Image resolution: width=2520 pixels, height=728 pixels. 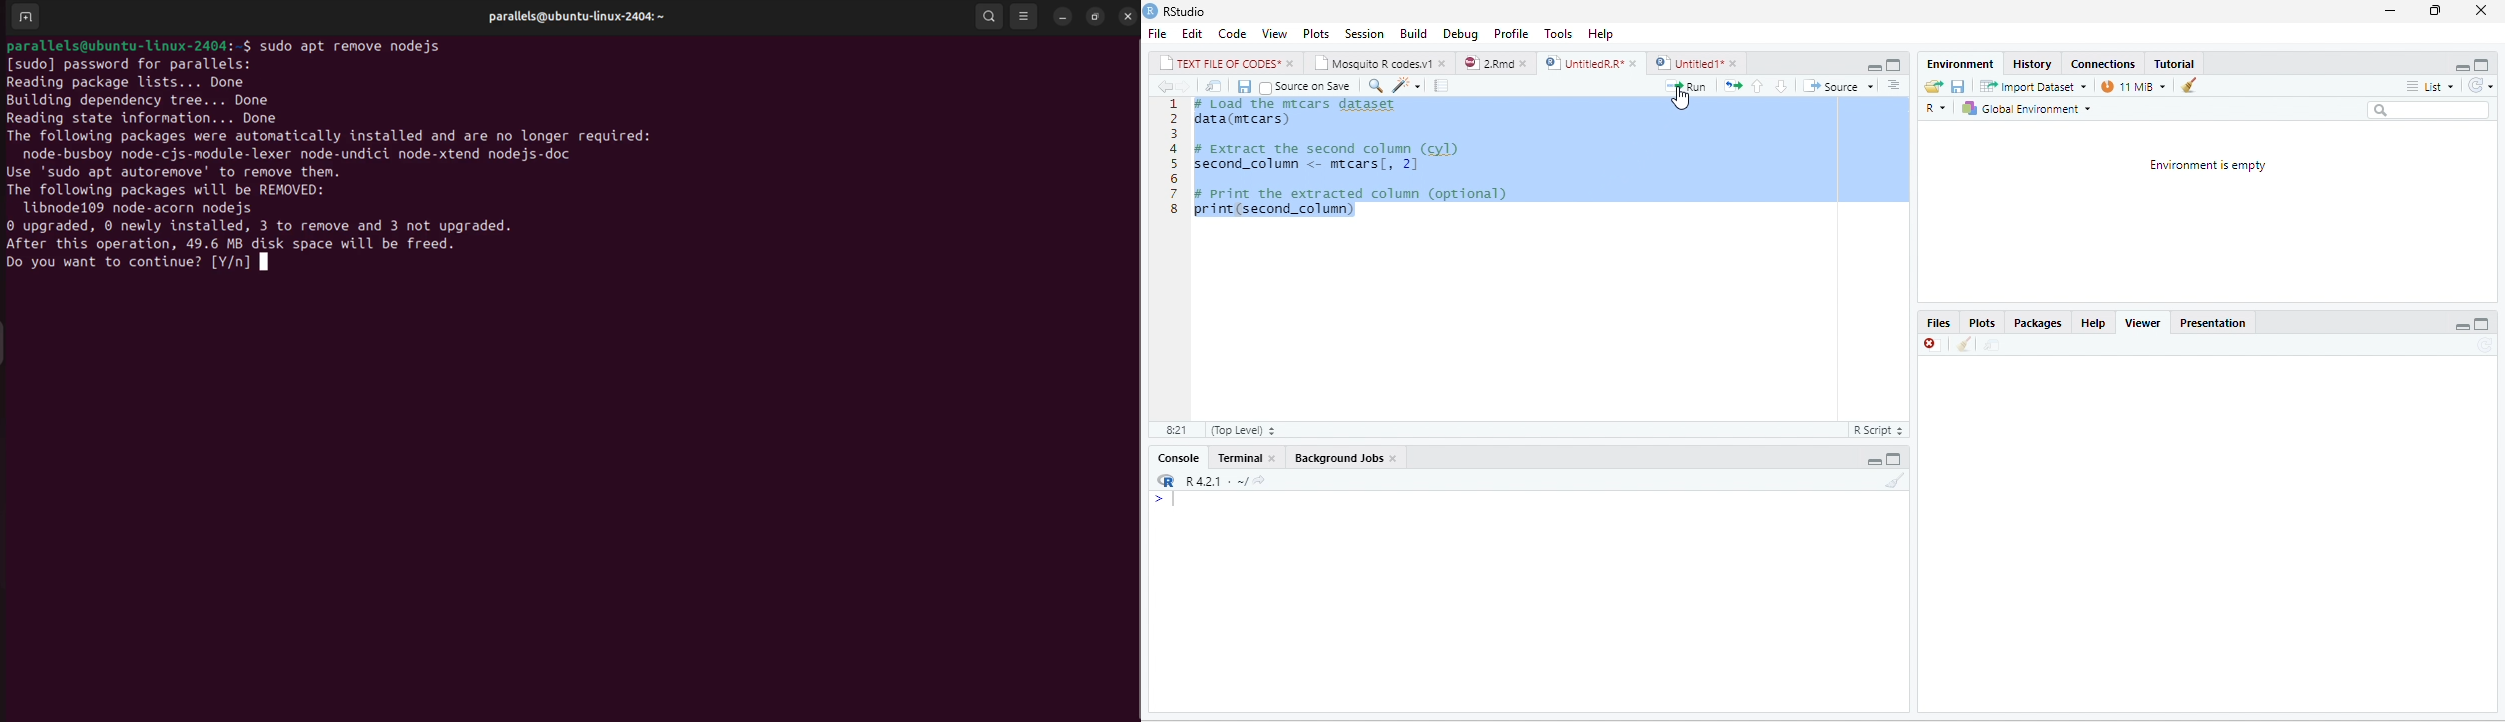 What do you see at coordinates (2461, 324) in the screenshot?
I see `minimize` at bounding box center [2461, 324].